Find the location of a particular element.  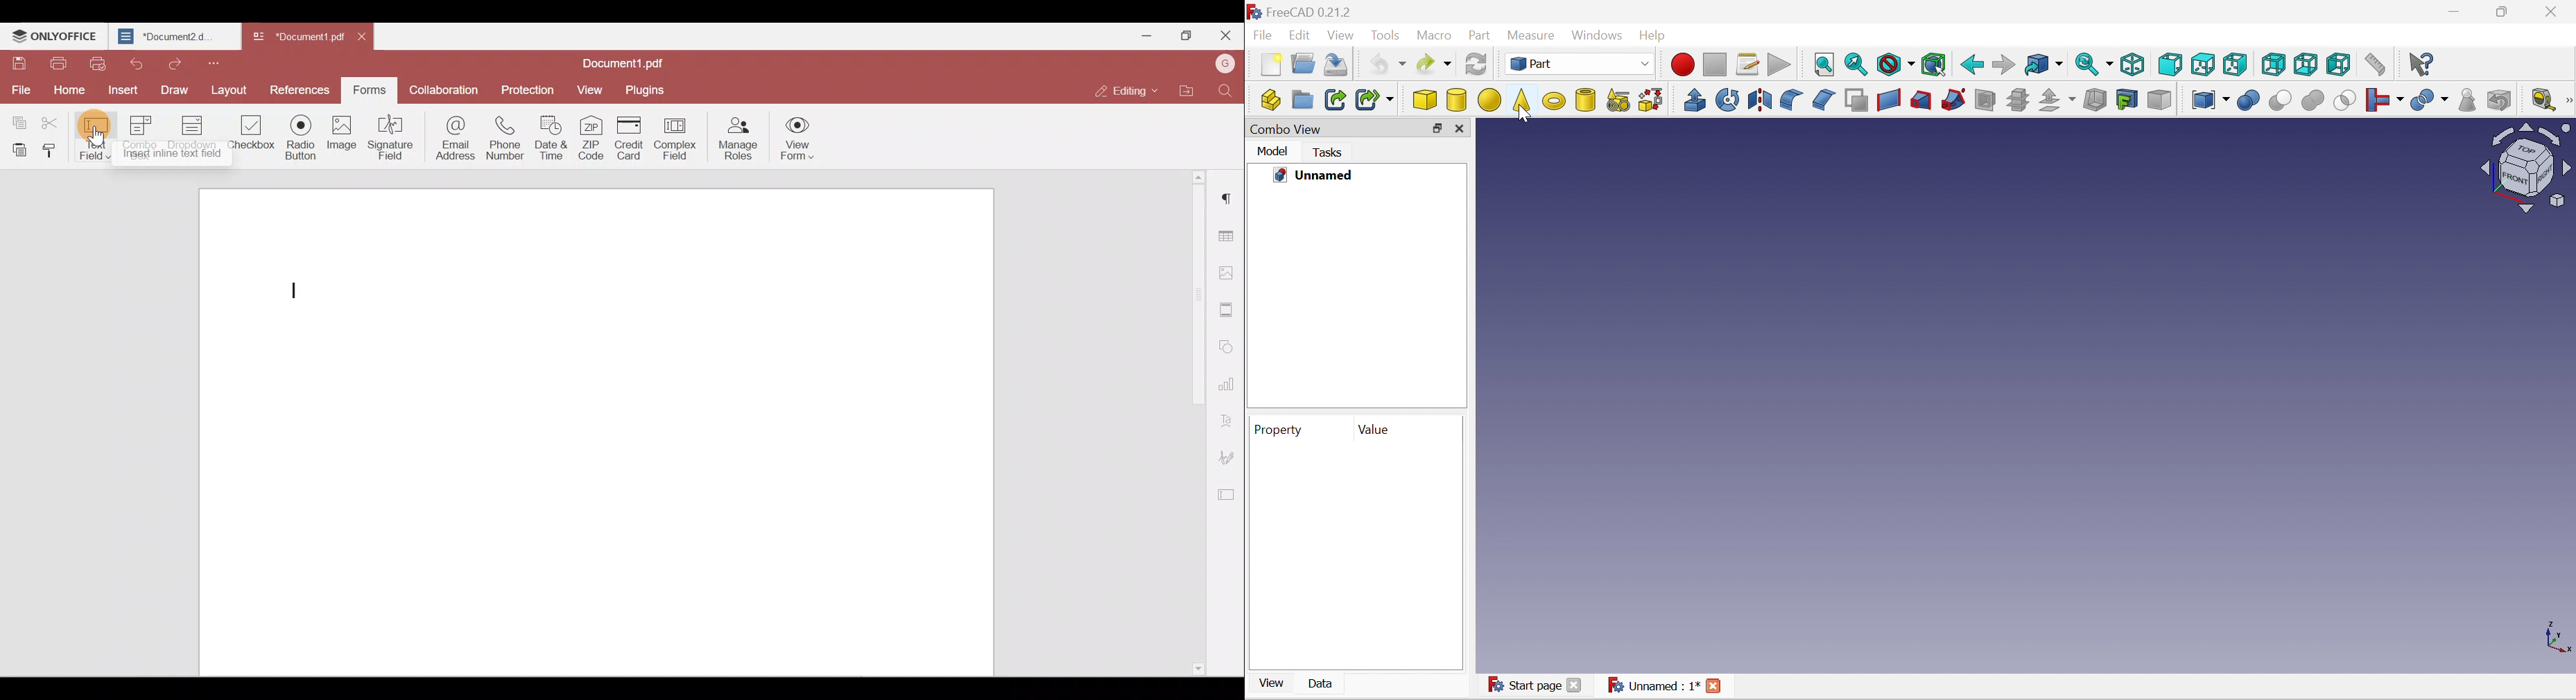

Boolean is located at coordinates (2248, 100).